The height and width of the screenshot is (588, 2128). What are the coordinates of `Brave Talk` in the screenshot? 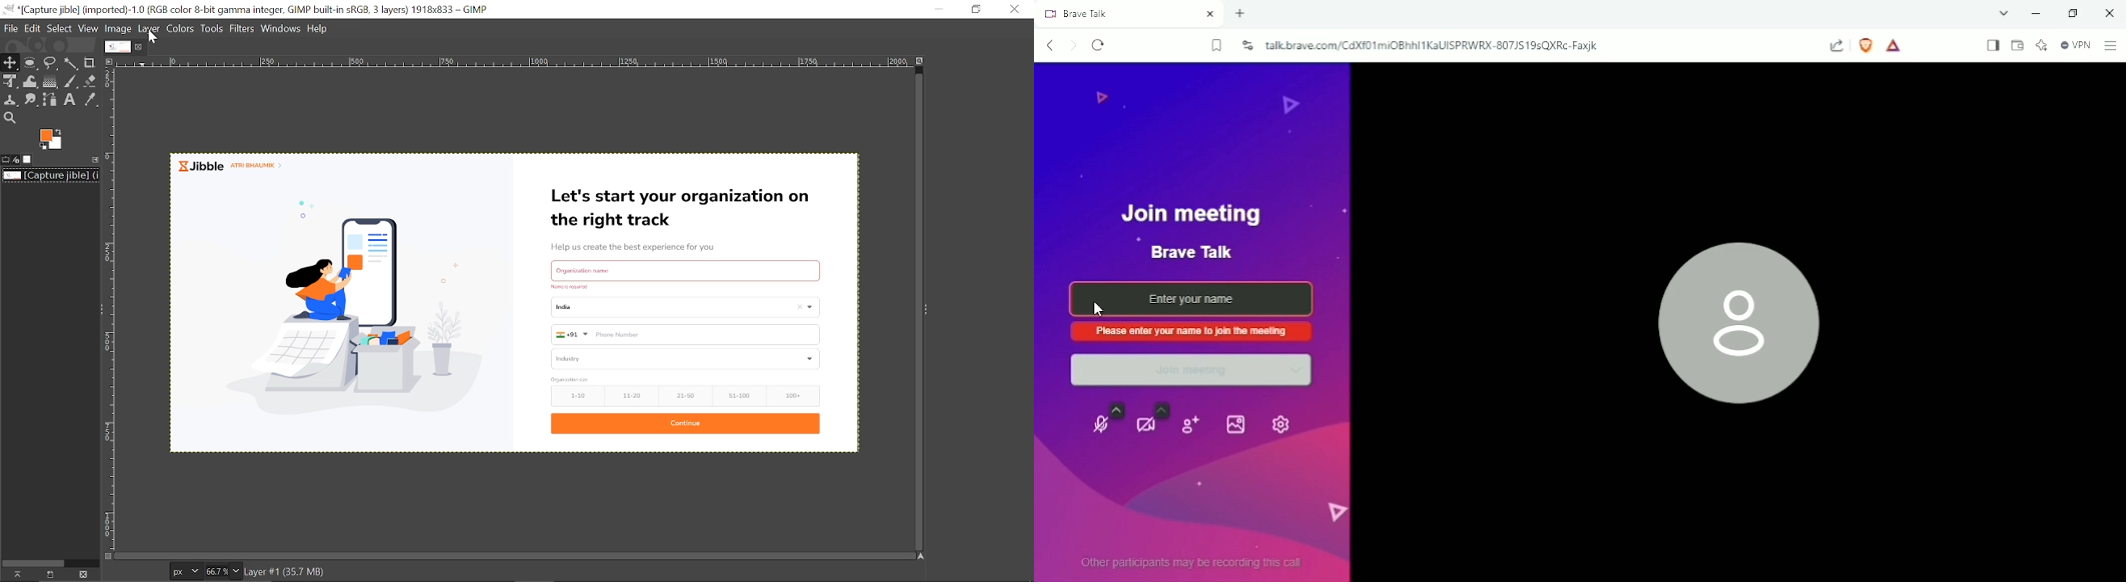 It's located at (1192, 254).